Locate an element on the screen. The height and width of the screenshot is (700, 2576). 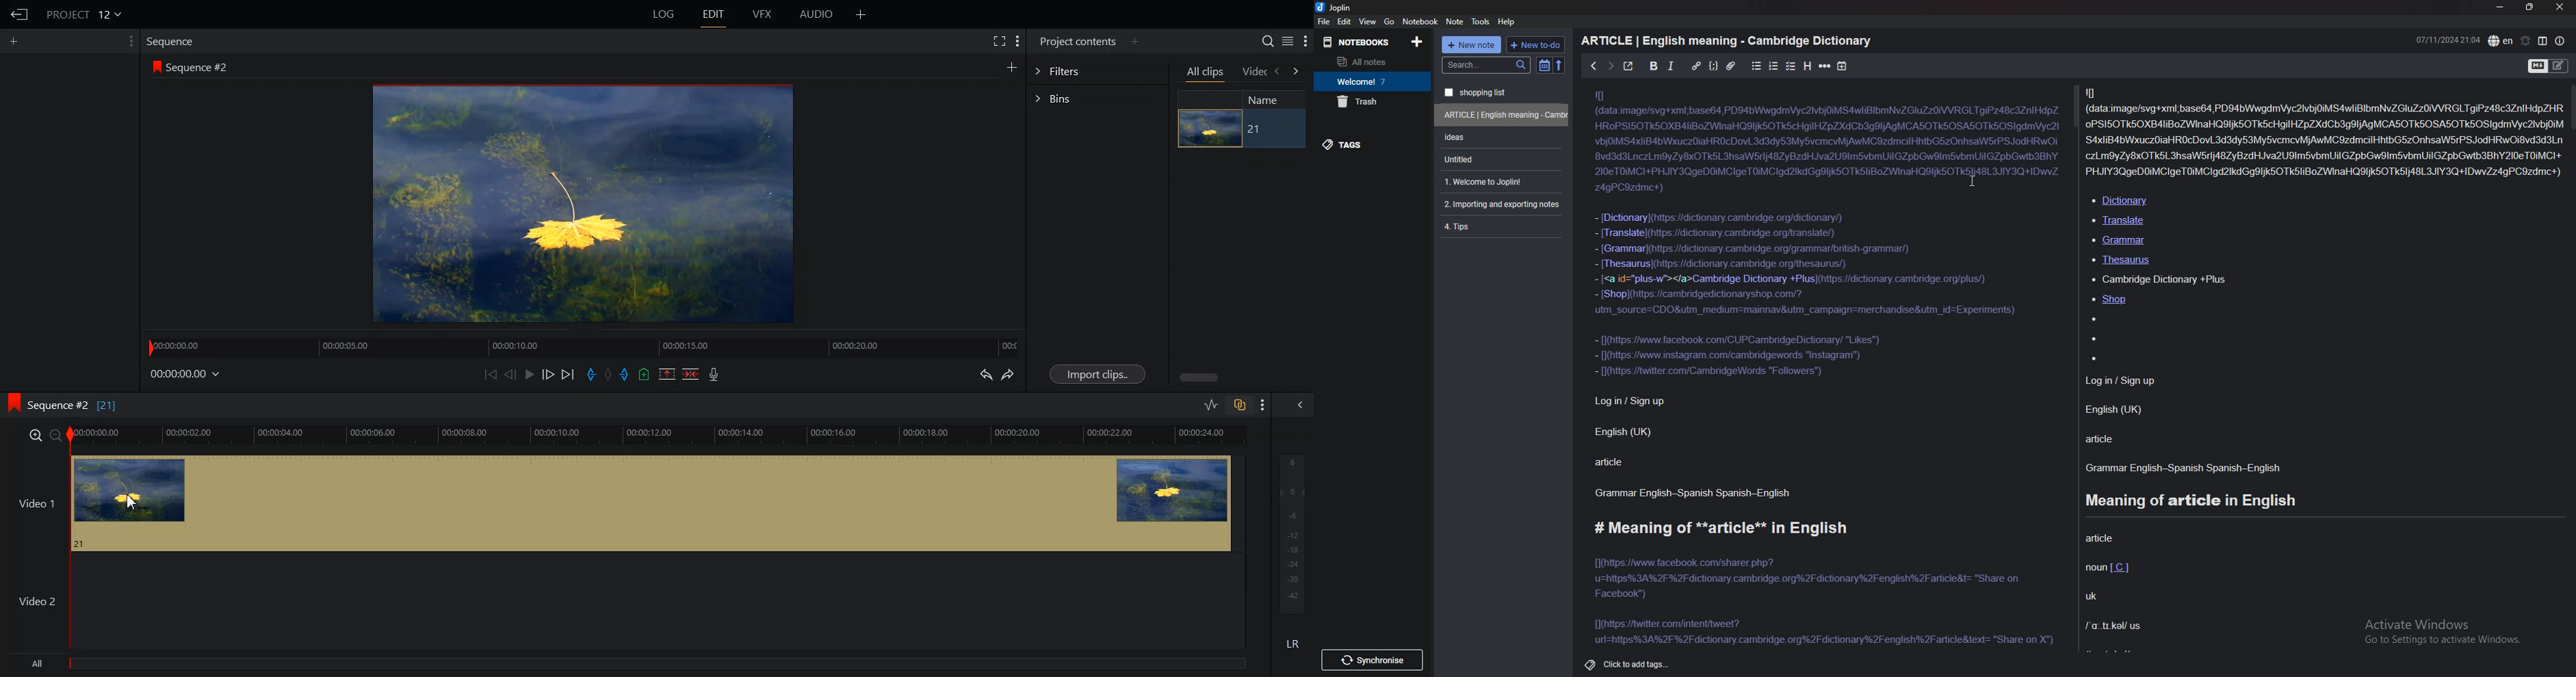
spell check is located at coordinates (2501, 41).